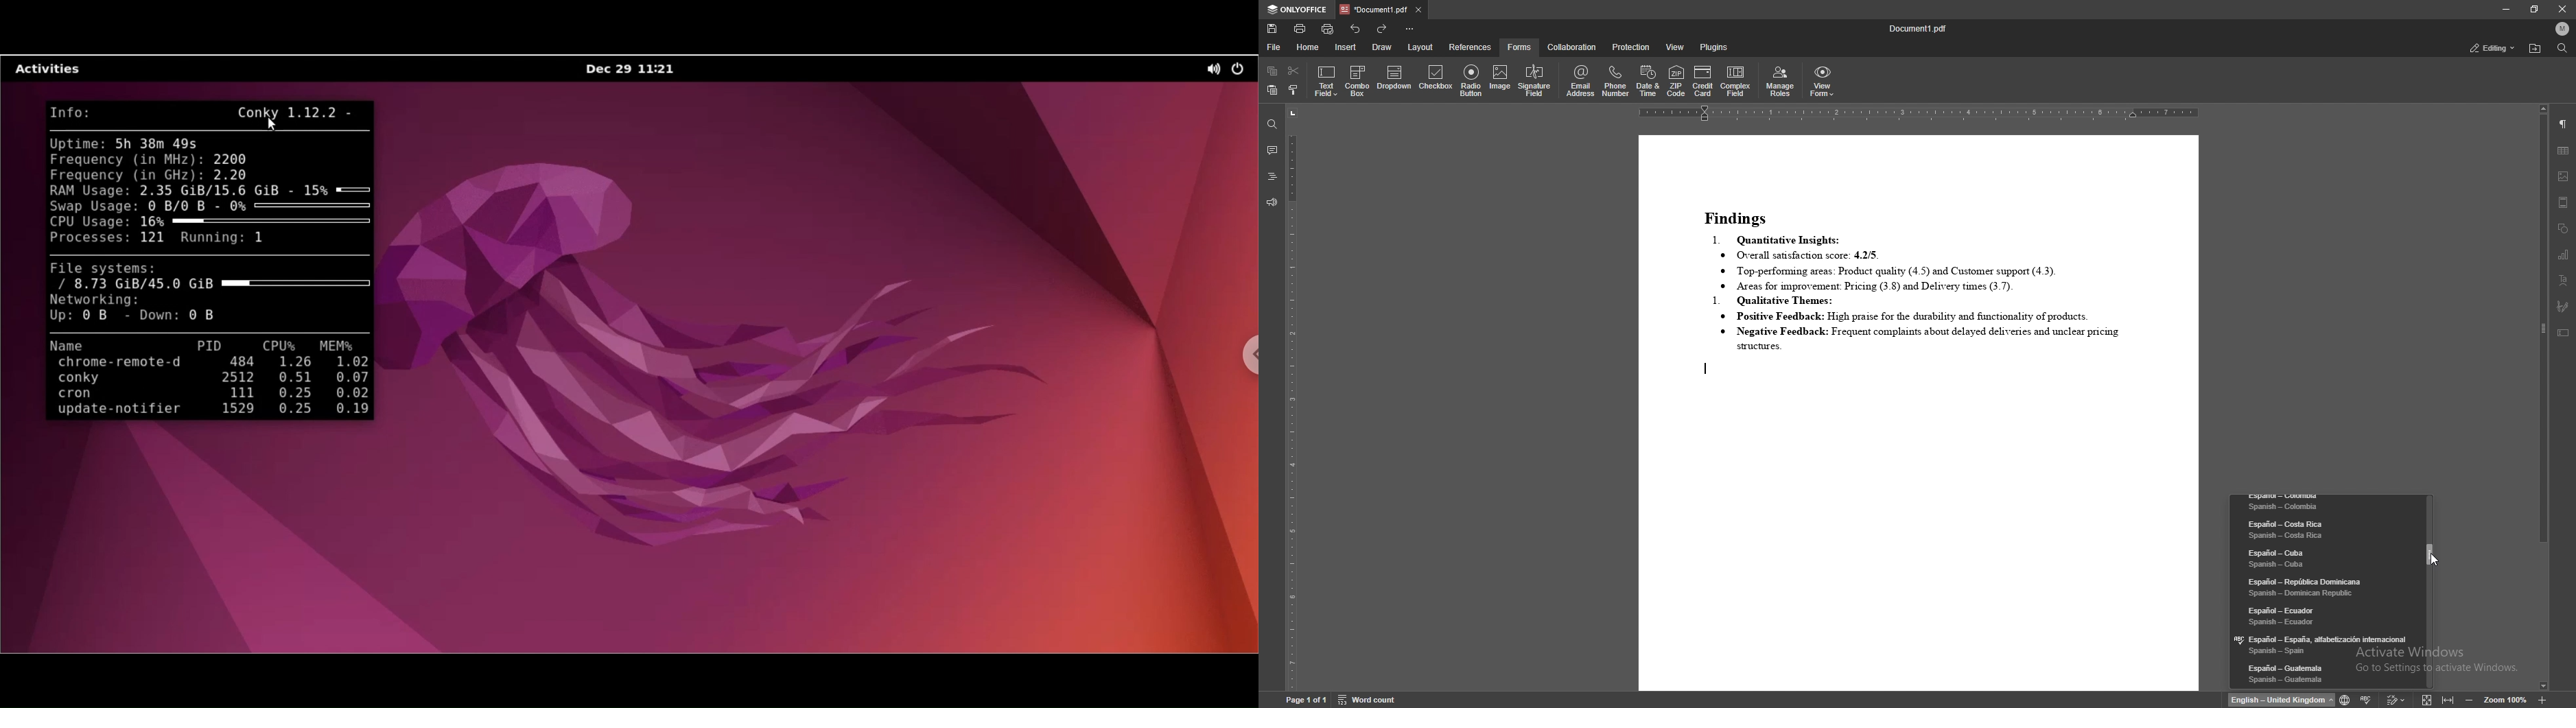  Describe the element at coordinates (1272, 29) in the screenshot. I see `save` at that location.